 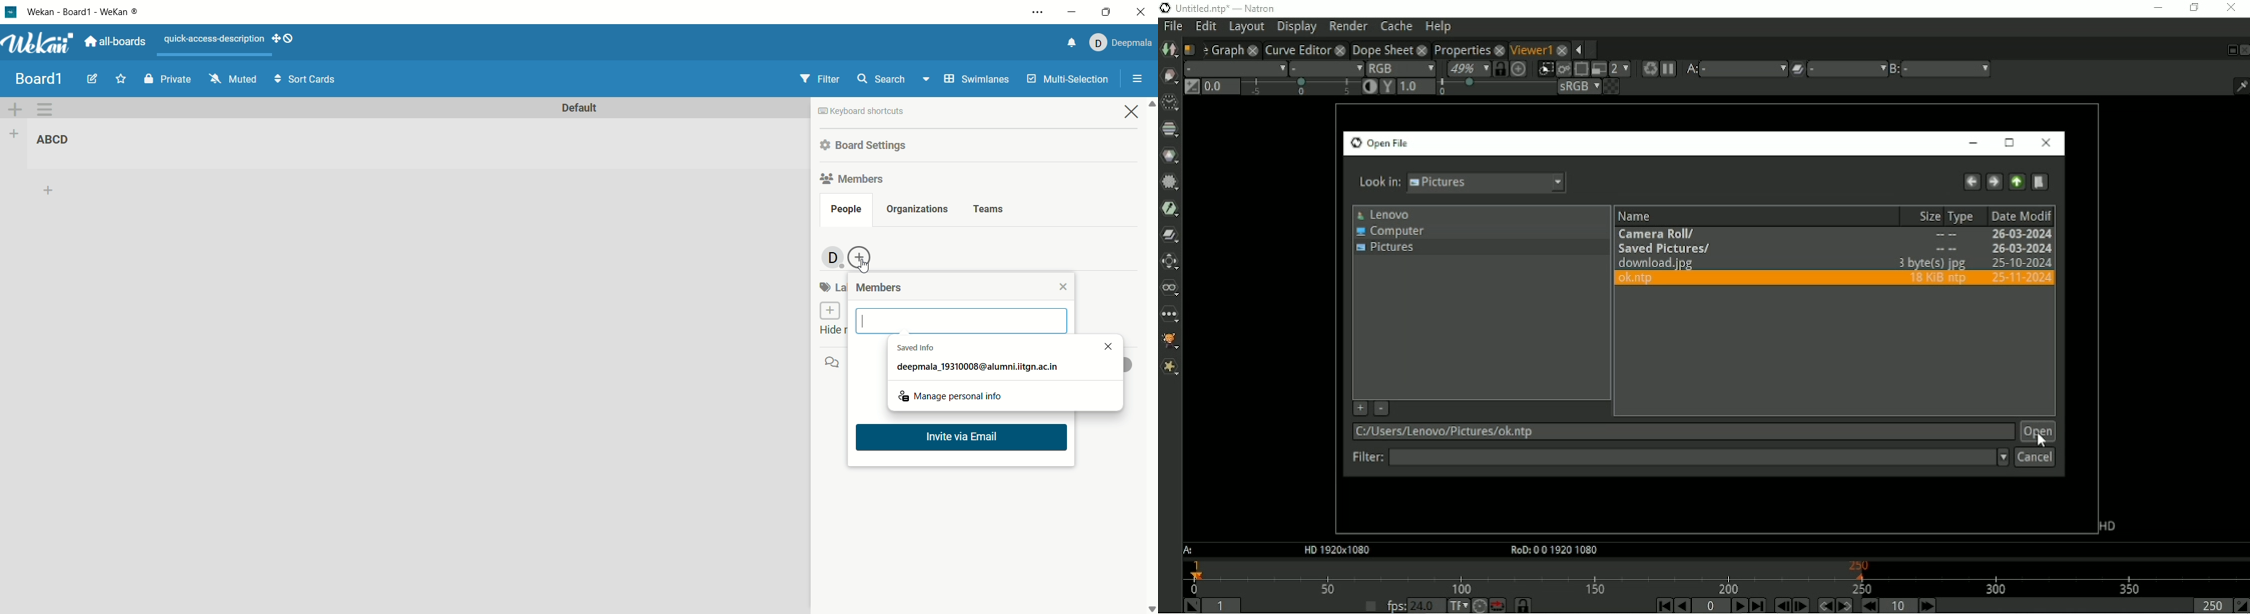 I want to click on admin, so click(x=830, y=258).